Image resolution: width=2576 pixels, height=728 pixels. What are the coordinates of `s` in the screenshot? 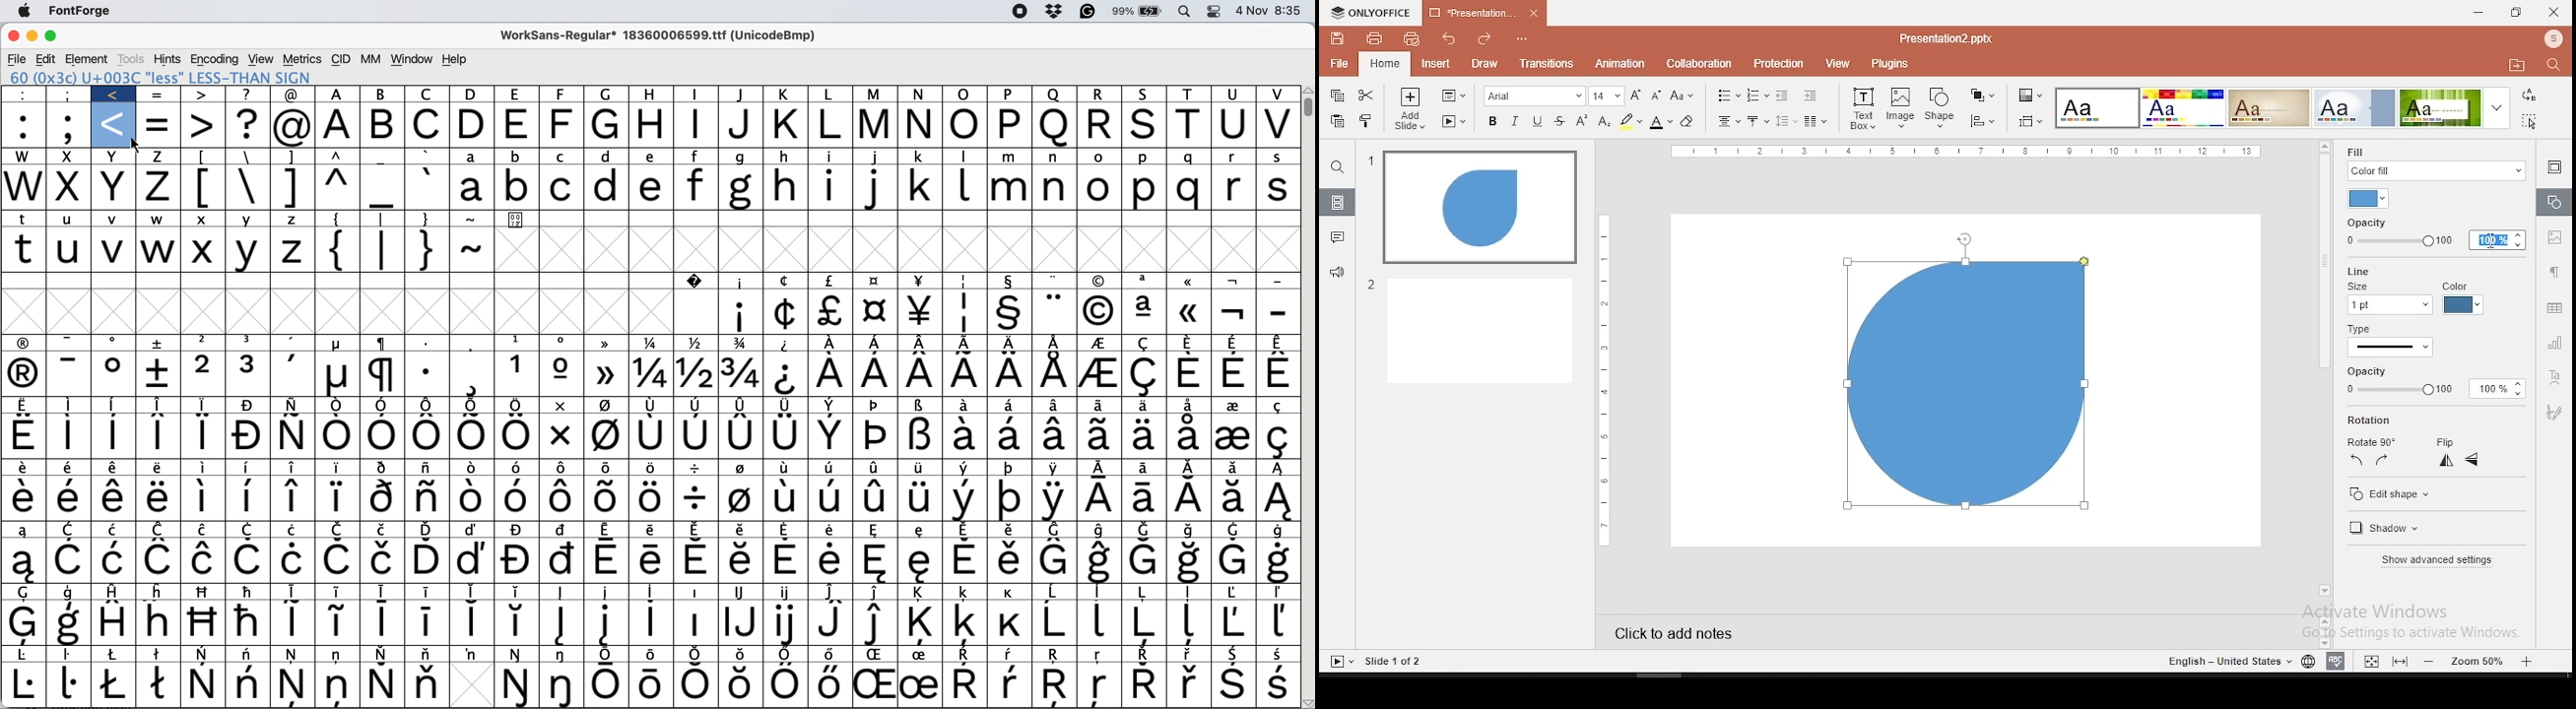 It's located at (1147, 94).